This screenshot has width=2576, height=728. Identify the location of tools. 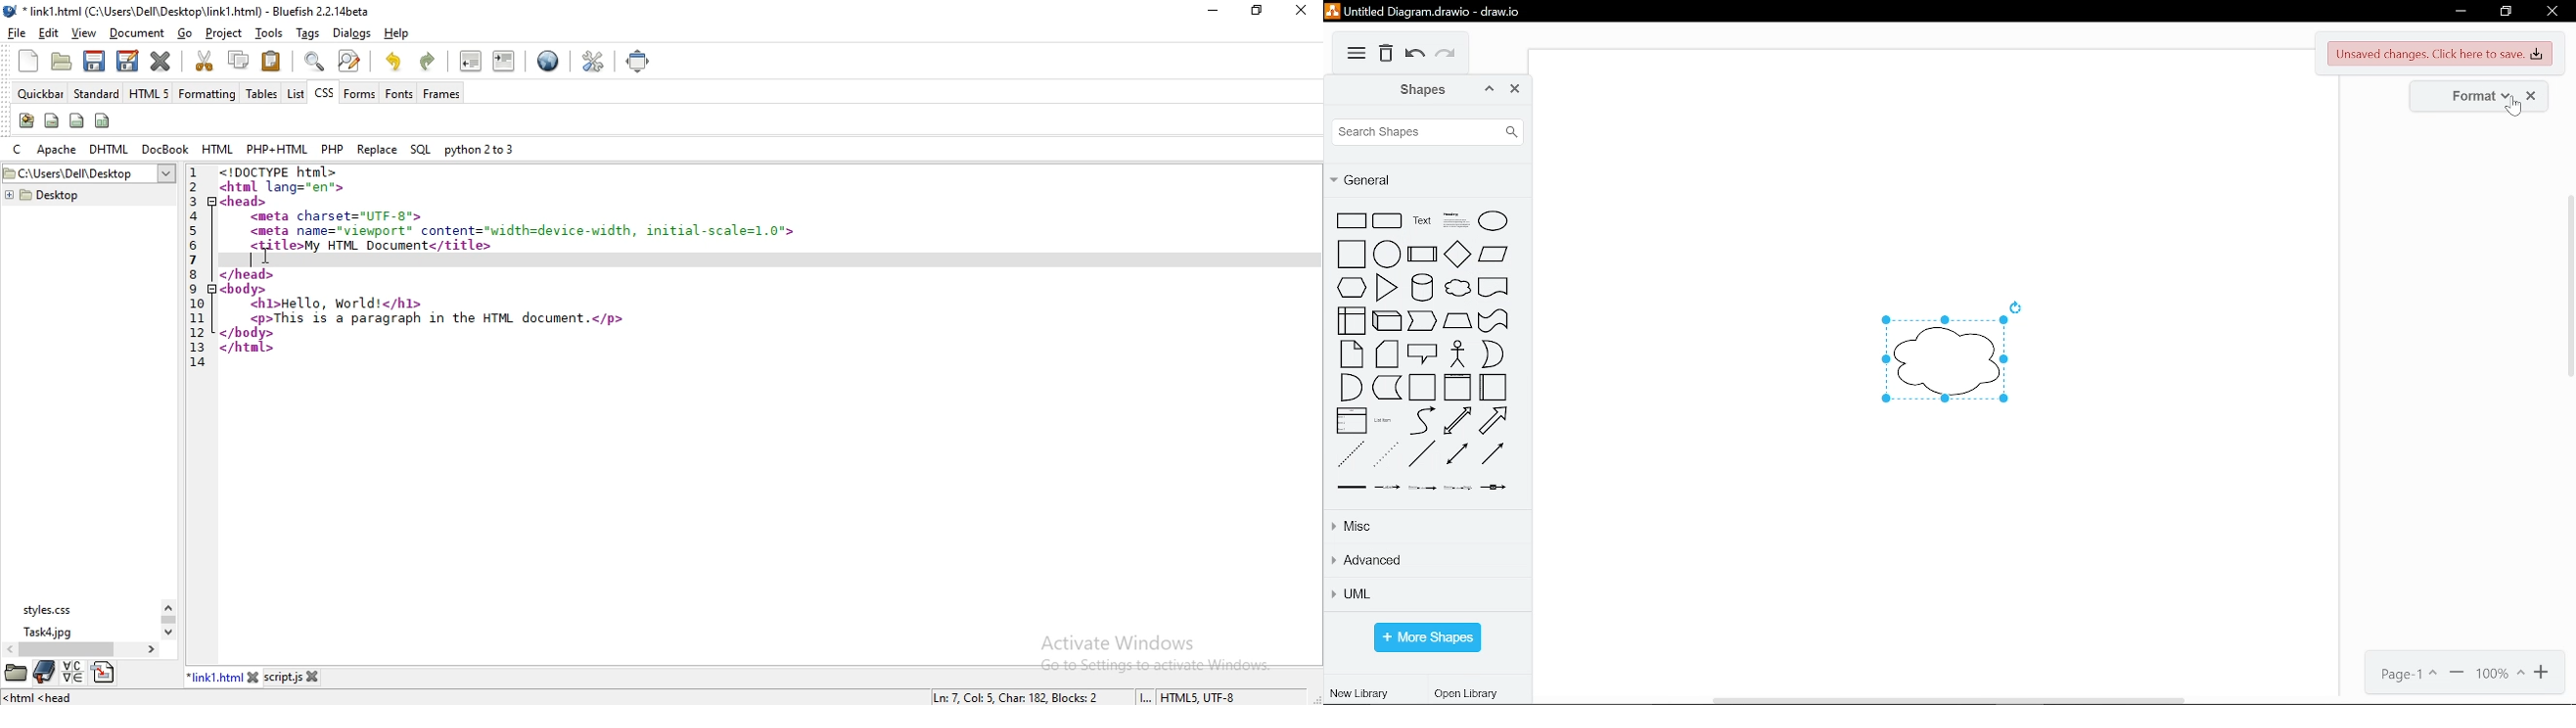
(271, 34).